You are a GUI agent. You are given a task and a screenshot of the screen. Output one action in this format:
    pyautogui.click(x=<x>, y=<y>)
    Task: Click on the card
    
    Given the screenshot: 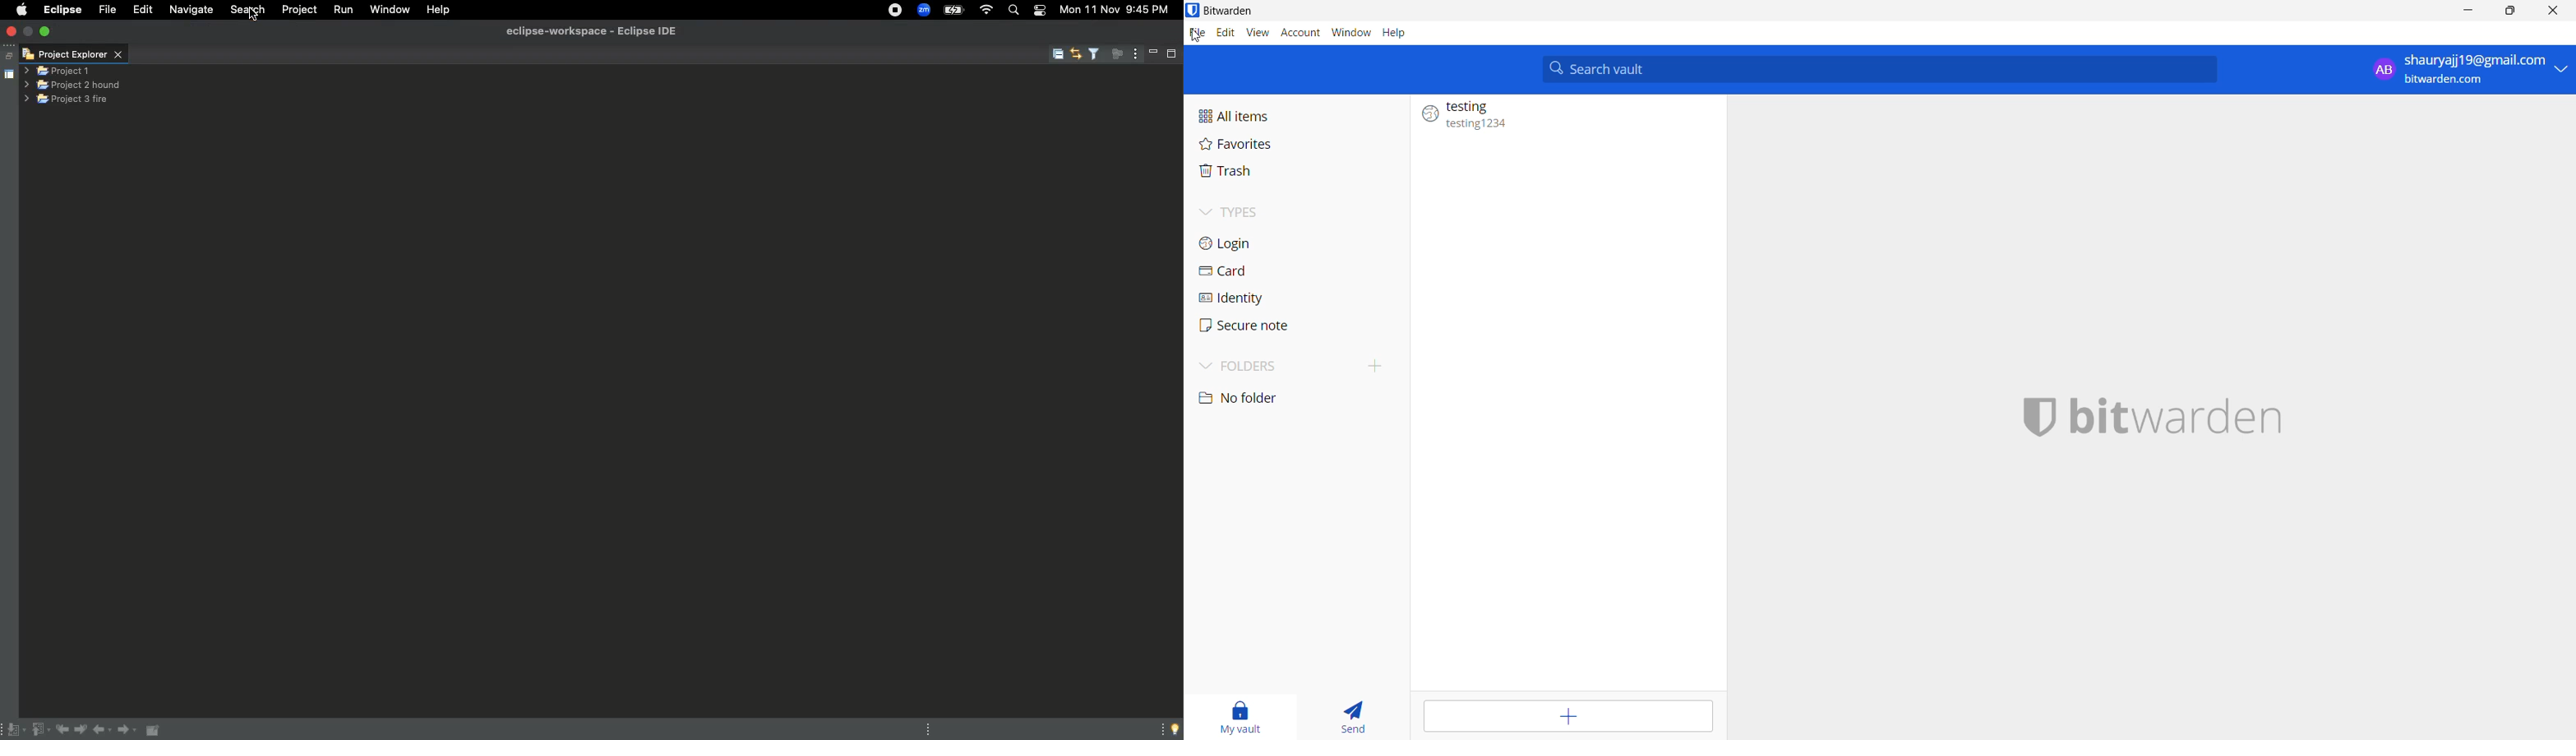 What is the action you would take?
    pyautogui.click(x=1254, y=271)
    